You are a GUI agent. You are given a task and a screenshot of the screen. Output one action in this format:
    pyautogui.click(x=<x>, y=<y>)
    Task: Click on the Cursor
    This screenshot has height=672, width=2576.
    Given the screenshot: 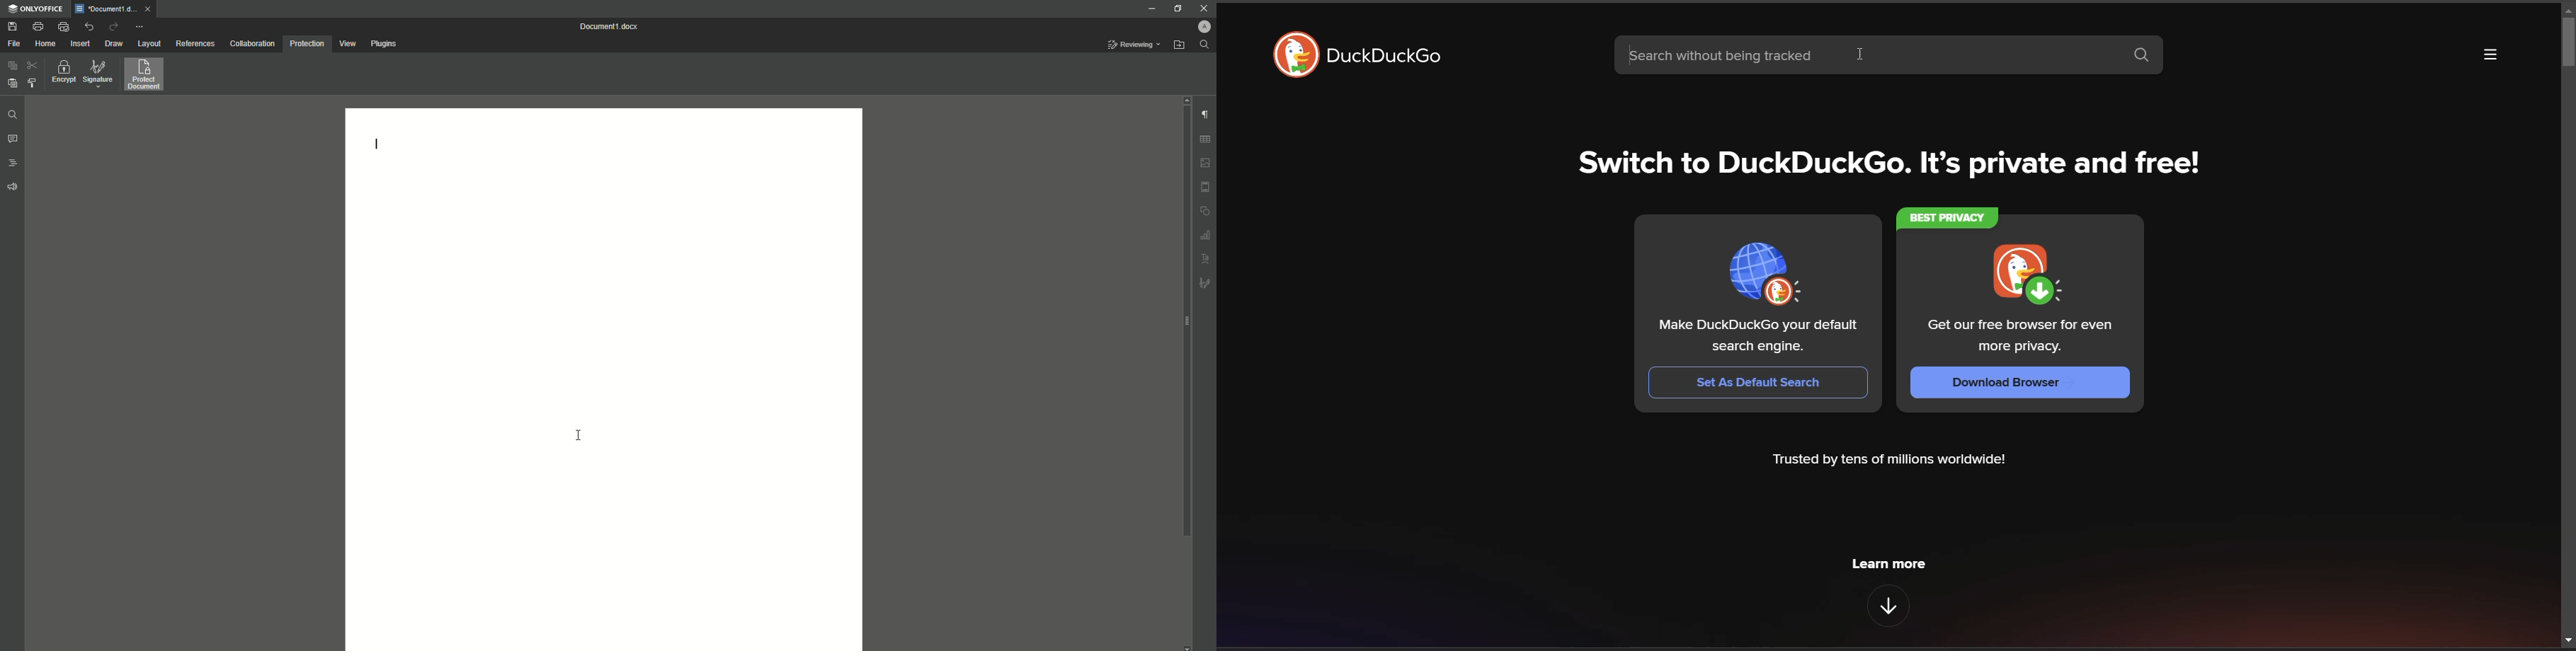 What is the action you would take?
    pyautogui.click(x=579, y=433)
    